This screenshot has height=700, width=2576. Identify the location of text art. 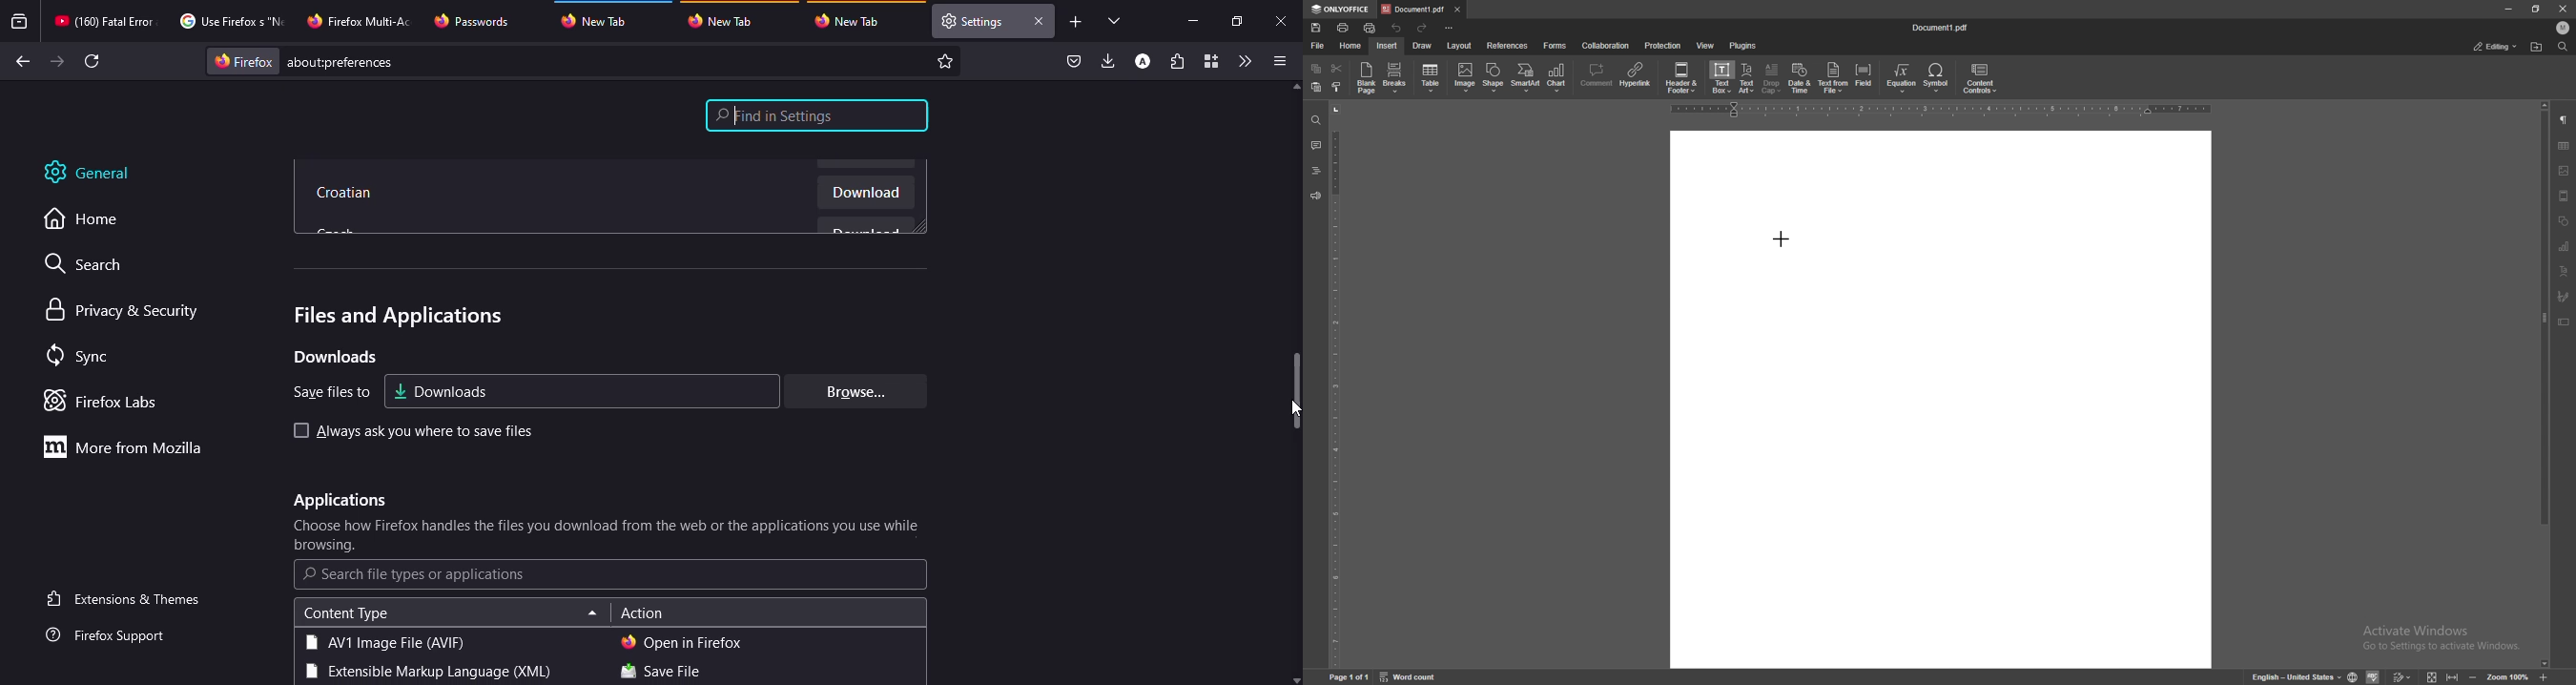
(1748, 79).